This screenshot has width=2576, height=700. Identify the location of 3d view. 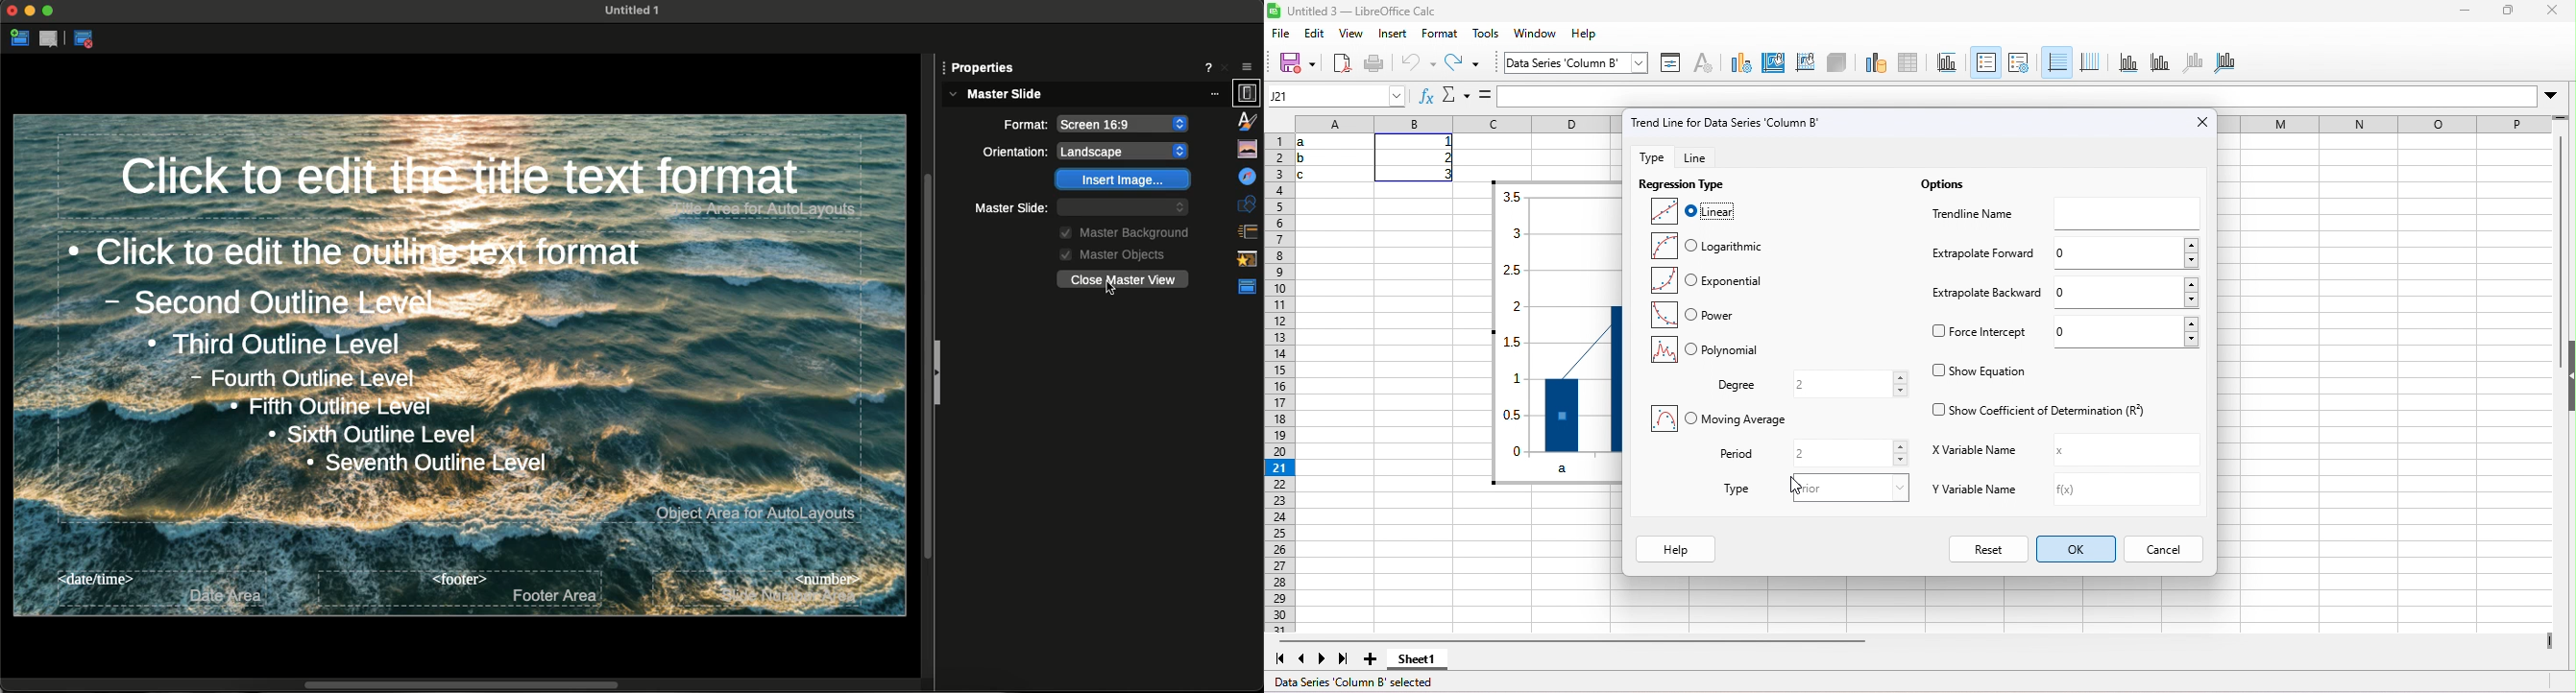
(1836, 64).